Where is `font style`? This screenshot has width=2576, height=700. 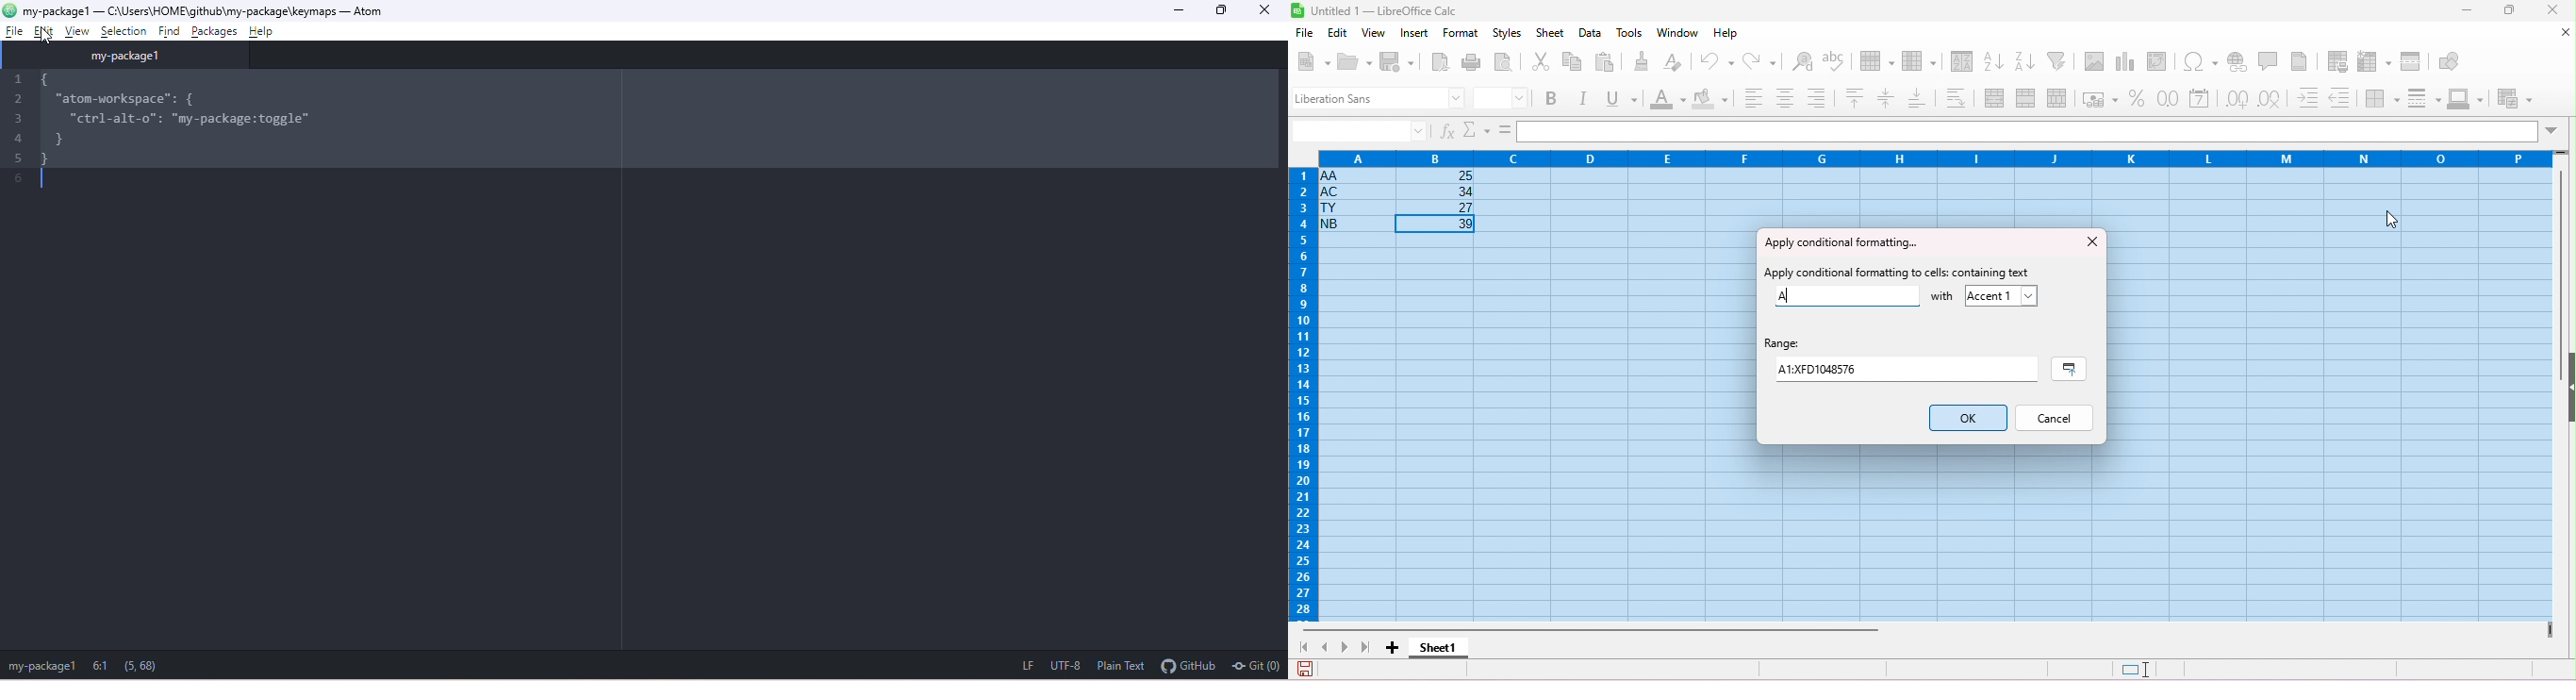
font style is located at coordinates (1377, 97).